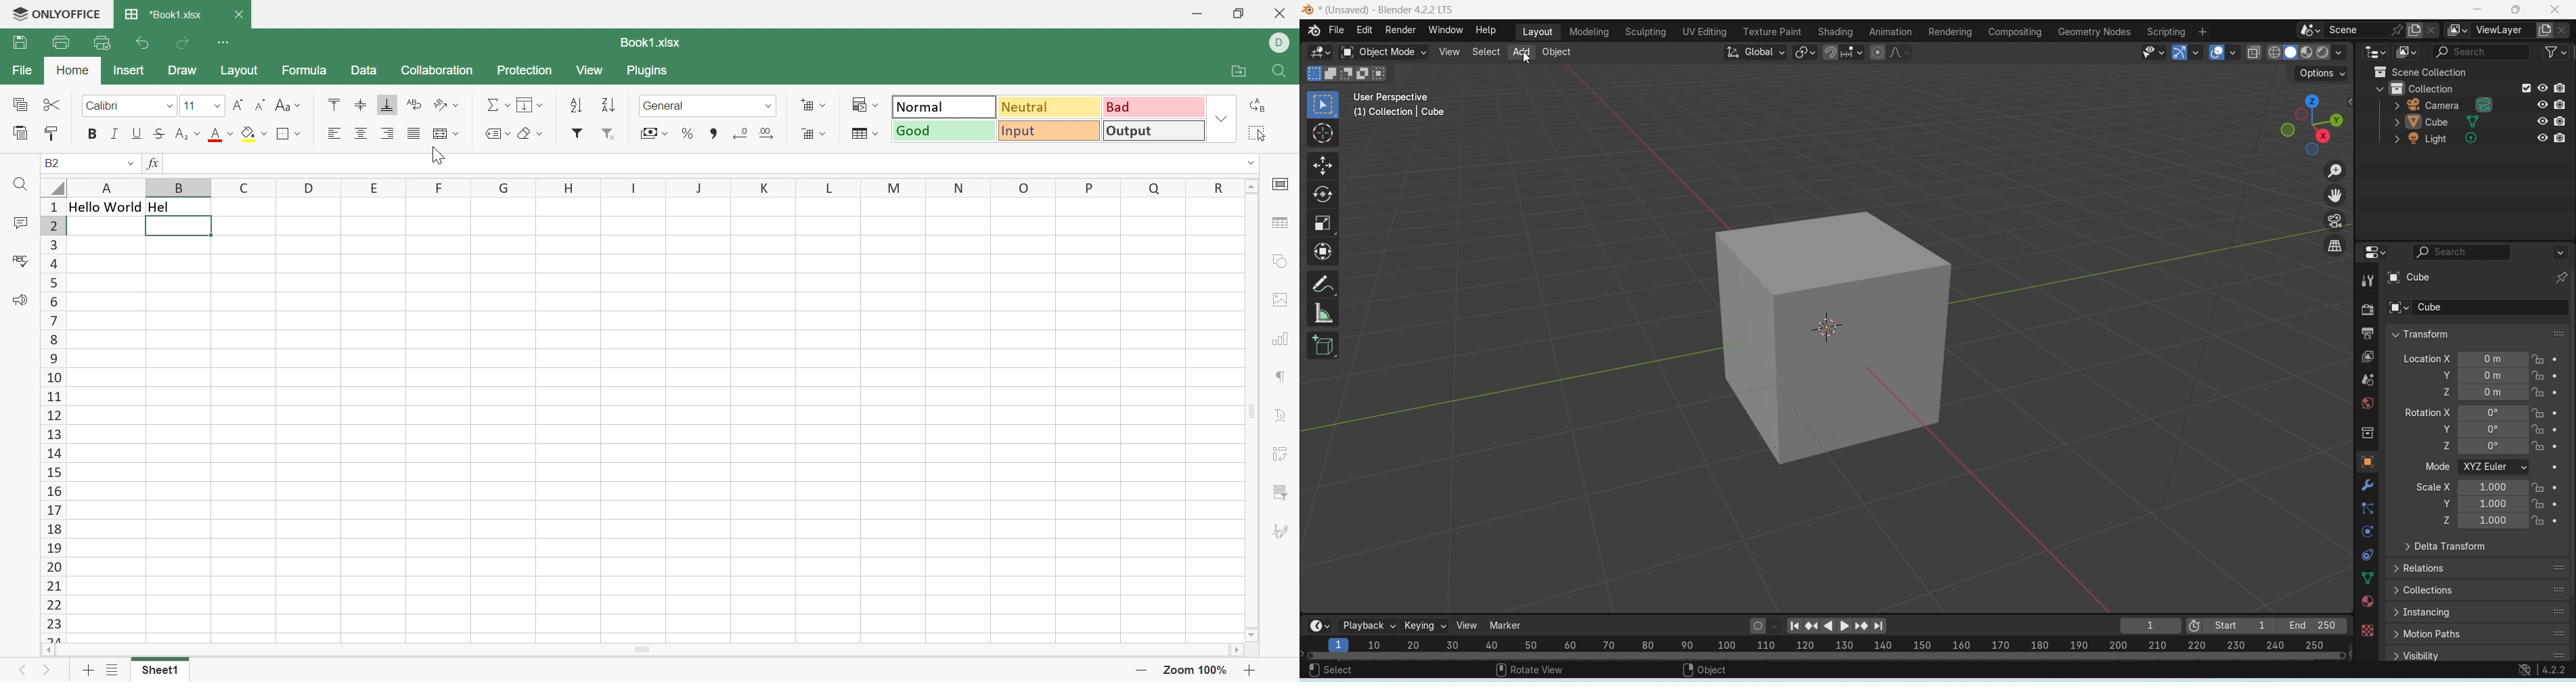 Image resolution: width=2576 pixels, height=700 pixels. What do you see at coordinates (20, 134) in the screenshot?
I see `Paste` at bounding box center [20, 134].